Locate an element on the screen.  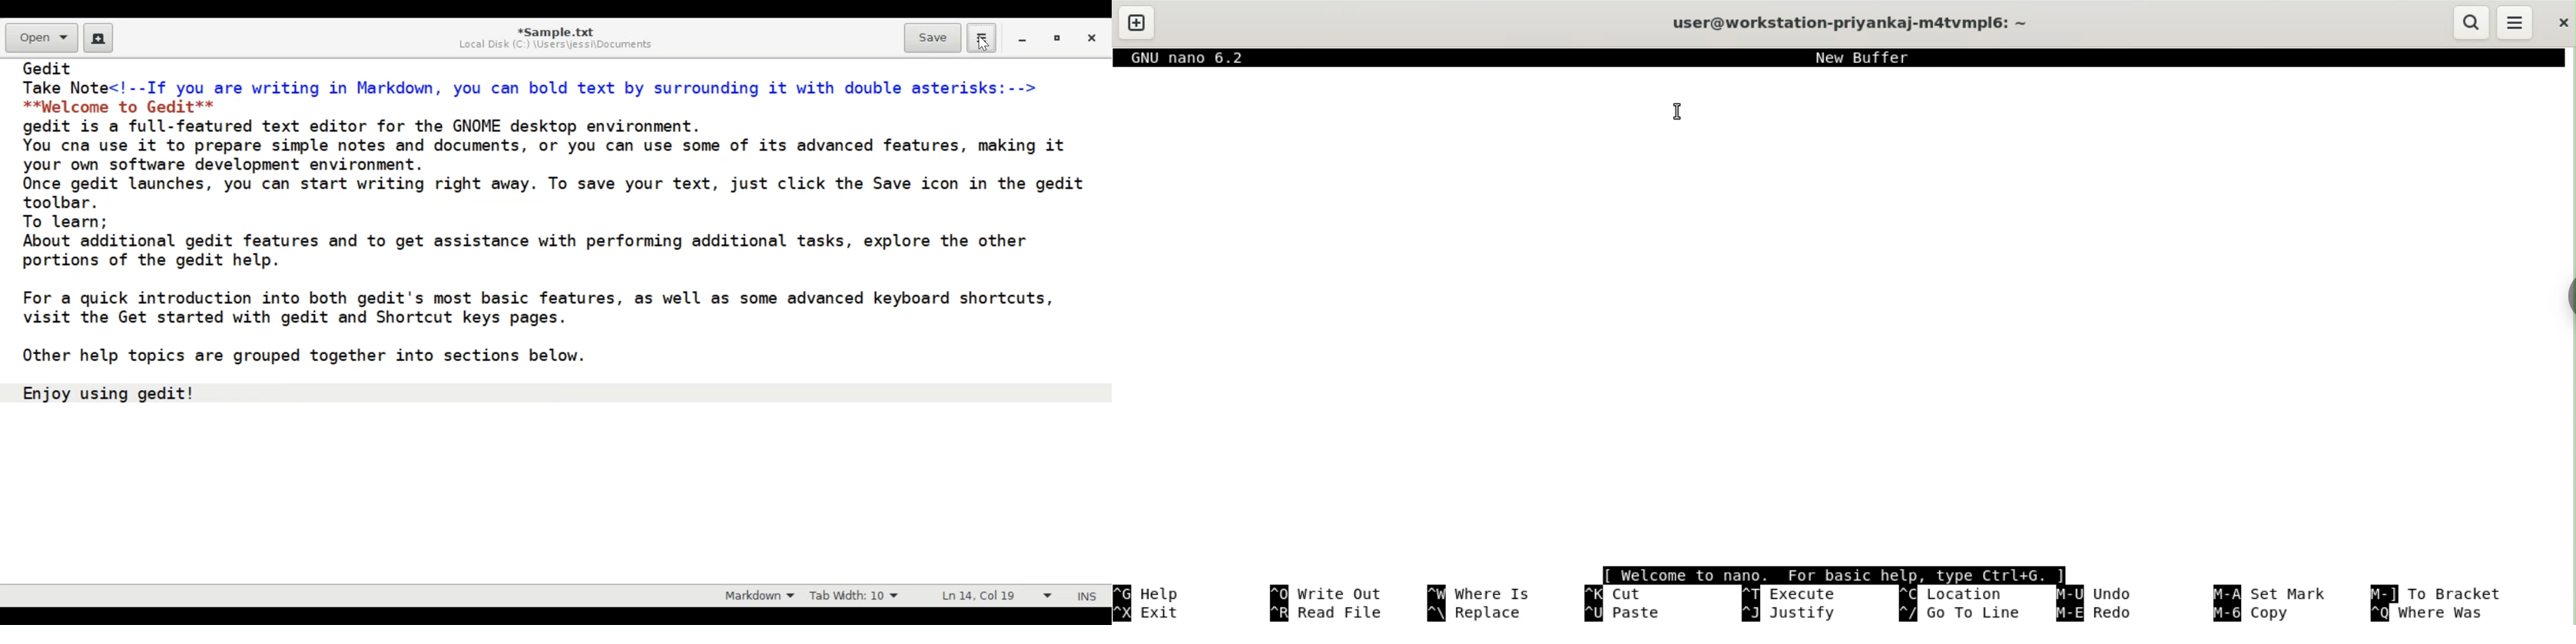
location is located at coordinates (1952, 594).